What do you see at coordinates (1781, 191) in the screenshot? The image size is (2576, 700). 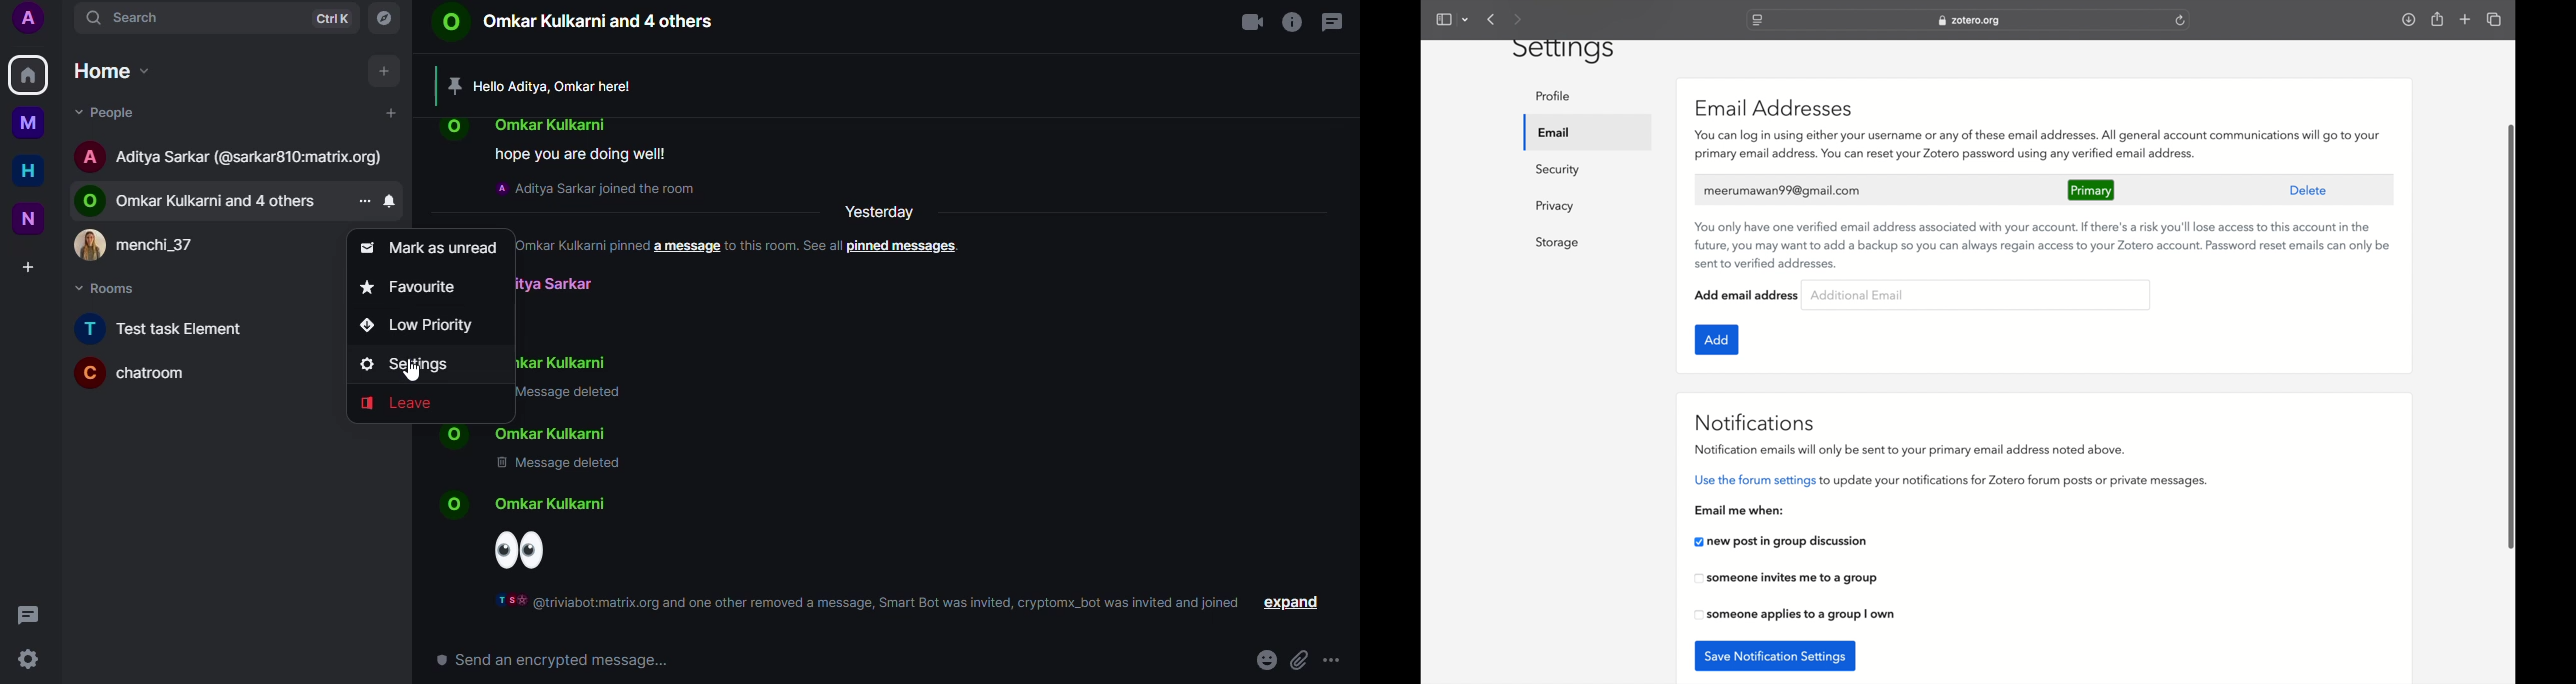 I see `user's email address` at bounding box center [1781, 191].